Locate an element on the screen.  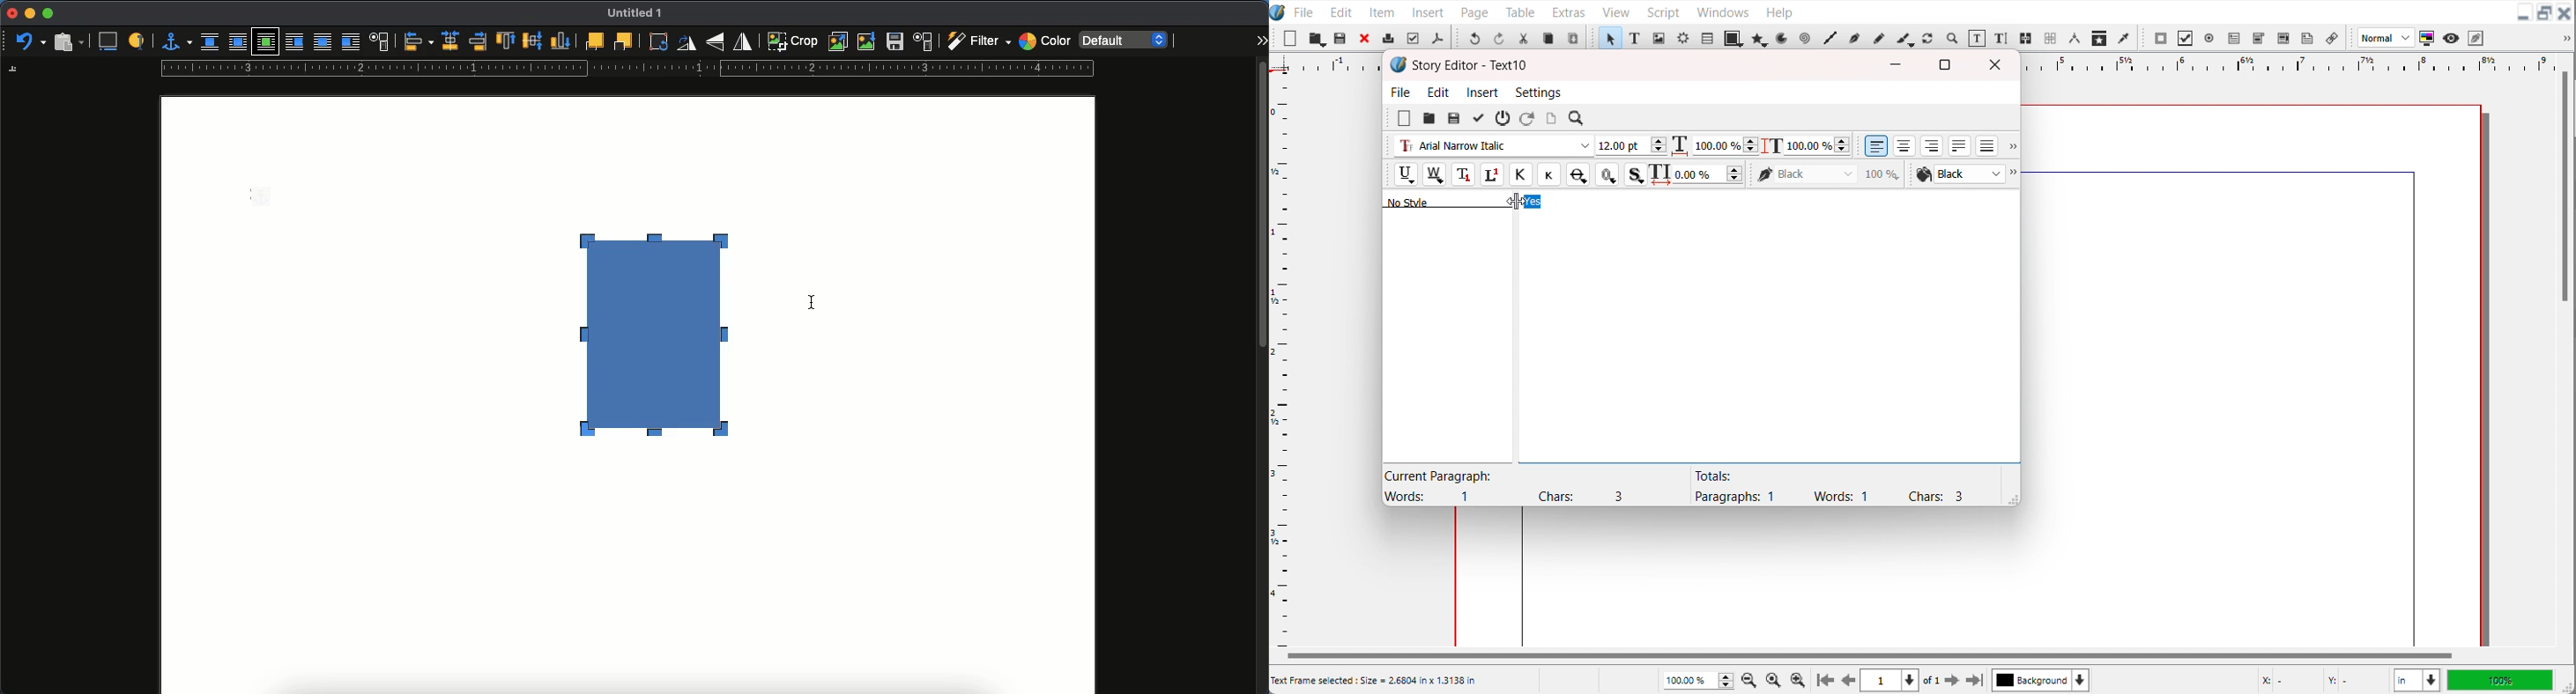
Polygon is located at coordinates (1760, 38).